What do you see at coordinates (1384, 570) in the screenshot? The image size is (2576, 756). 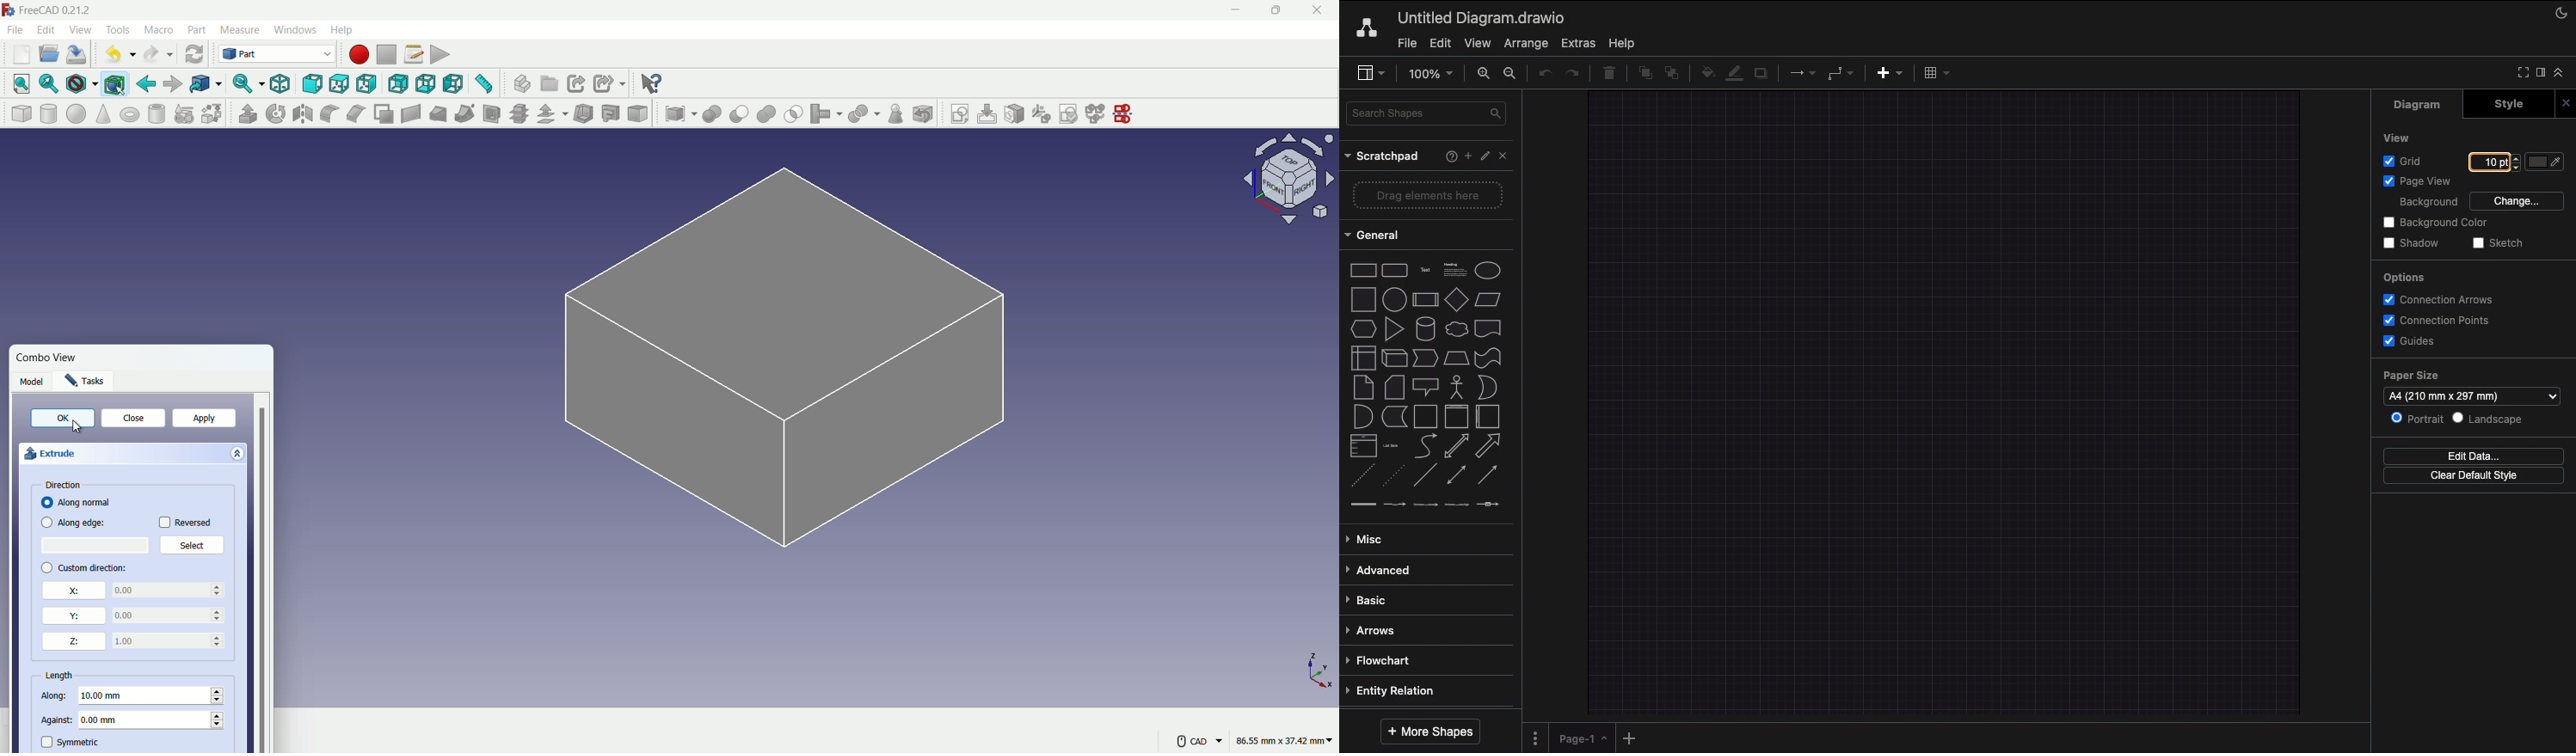 I see `Advanced` at bounding box center [1384, 570].